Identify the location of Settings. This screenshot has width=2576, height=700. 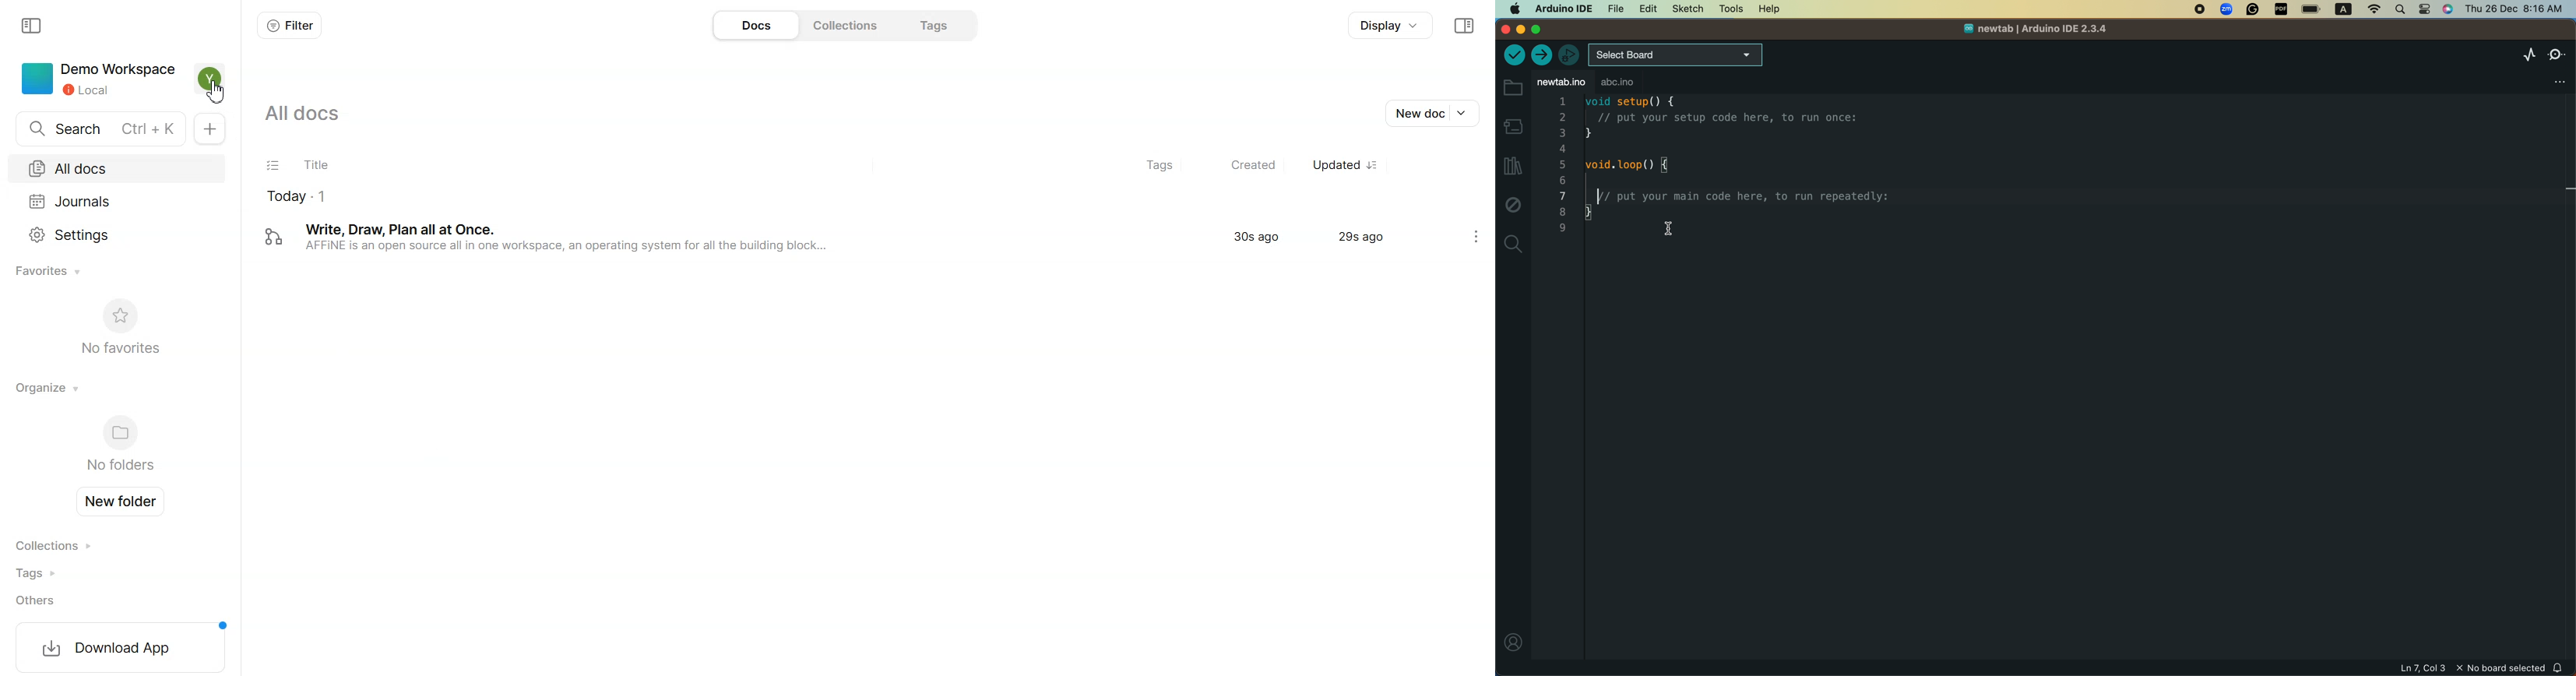
(1476, 237).